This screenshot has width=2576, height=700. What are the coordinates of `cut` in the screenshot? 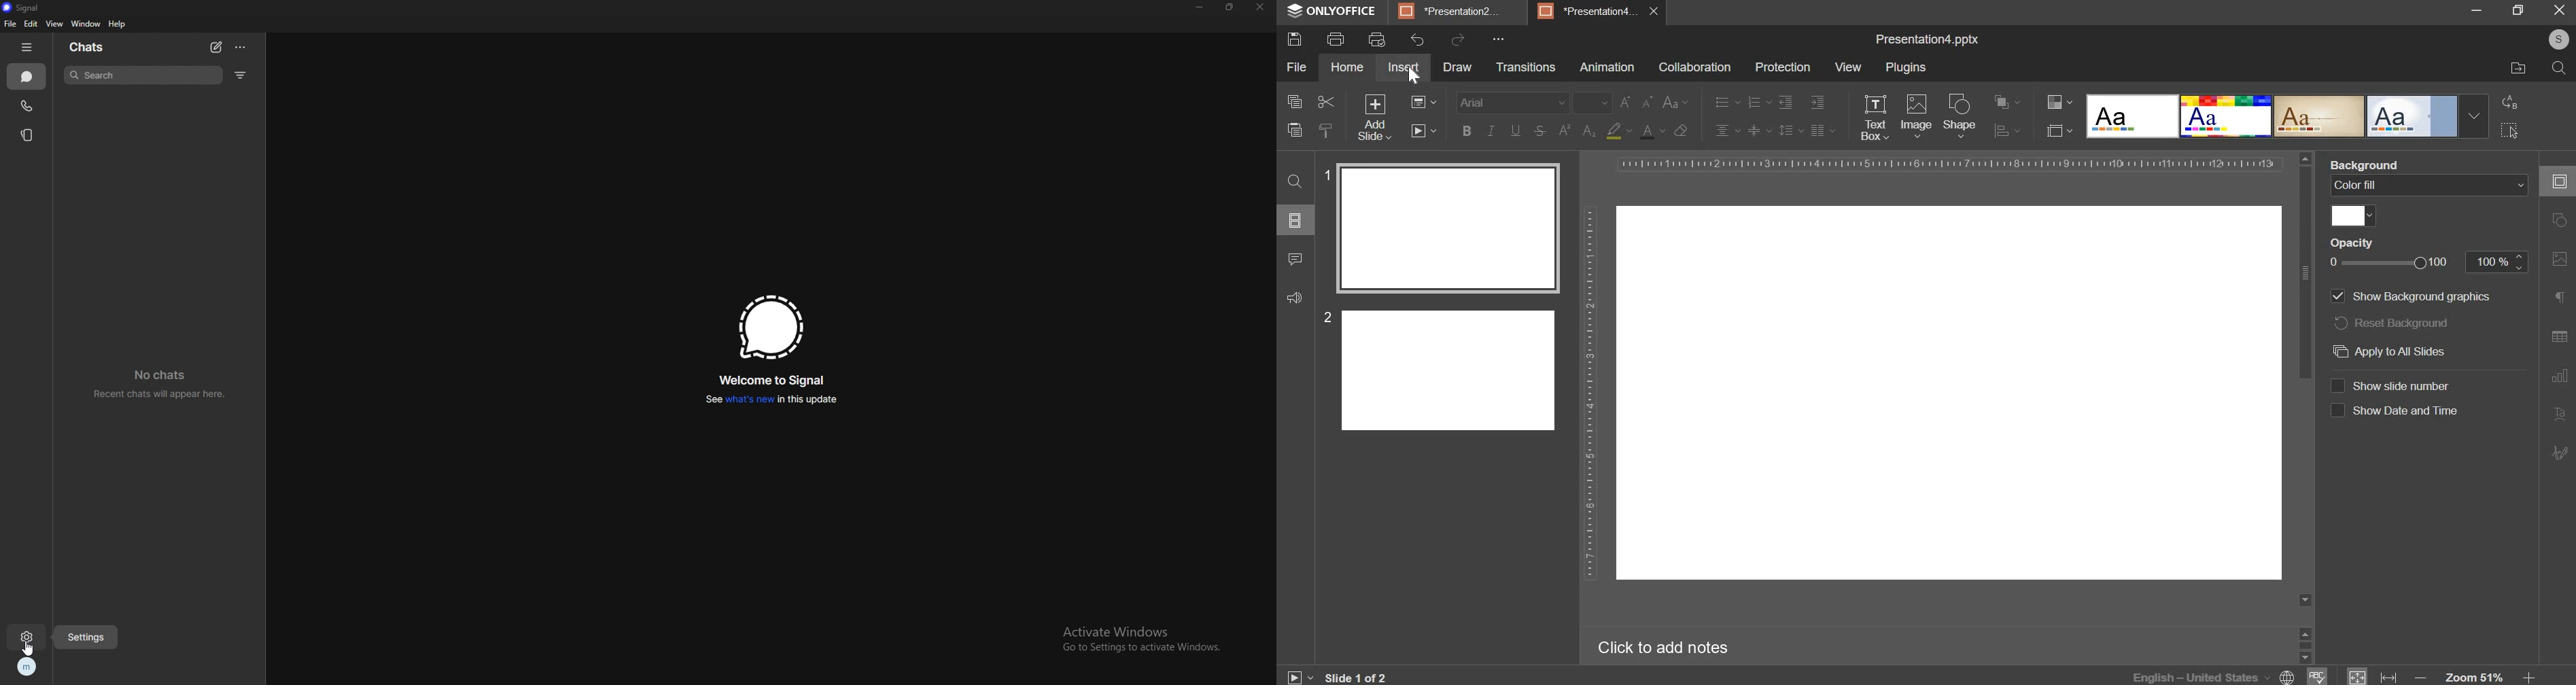 It's located at (1326, 102).